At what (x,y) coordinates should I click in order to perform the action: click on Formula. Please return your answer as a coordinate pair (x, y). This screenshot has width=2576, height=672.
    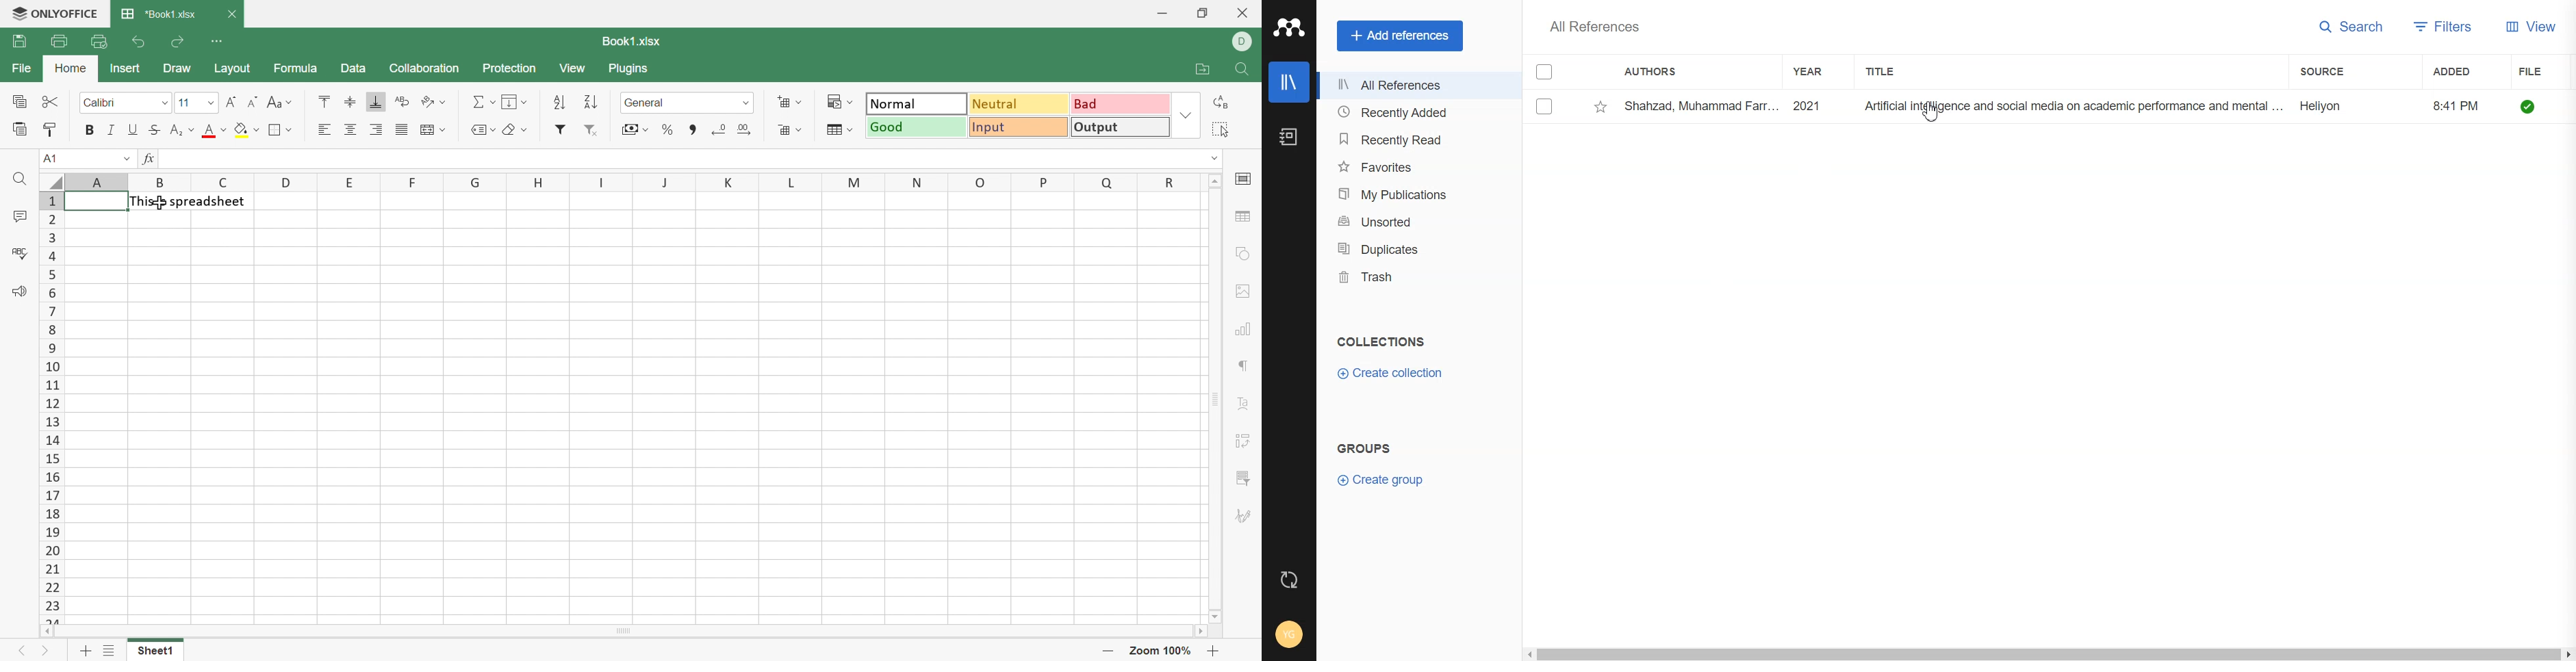
    Looking at the image, I should click on (294, 66).